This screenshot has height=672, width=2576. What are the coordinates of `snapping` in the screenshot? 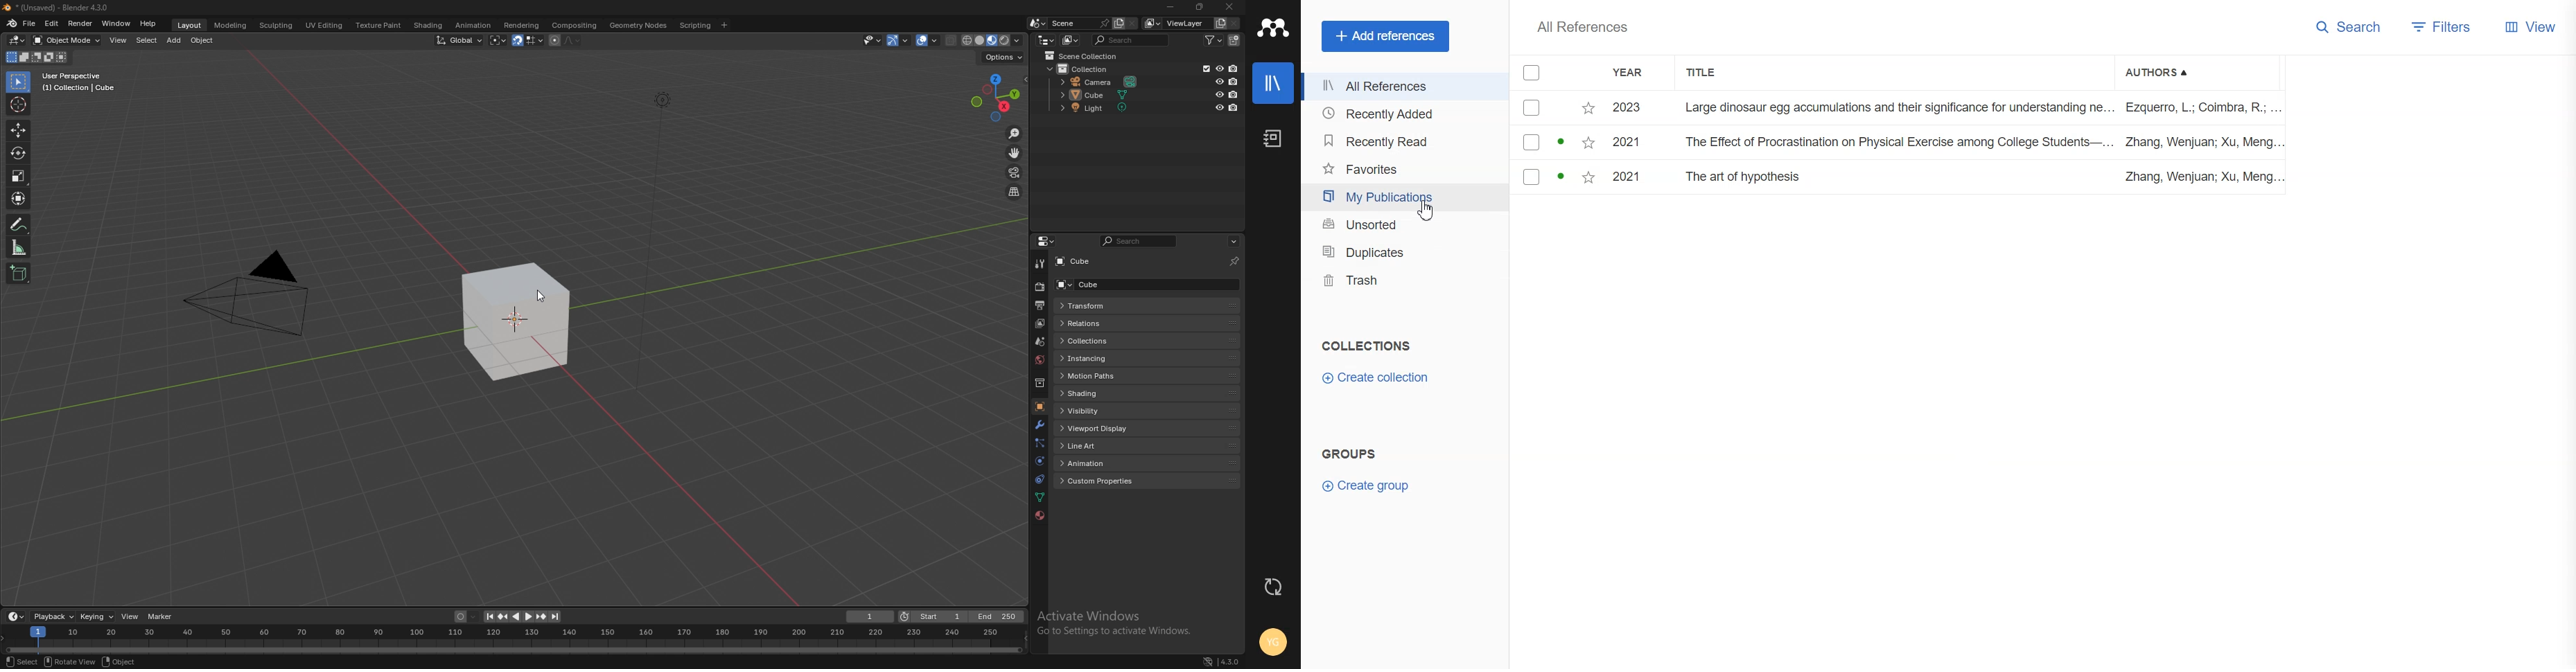 It's located at (527, 41).